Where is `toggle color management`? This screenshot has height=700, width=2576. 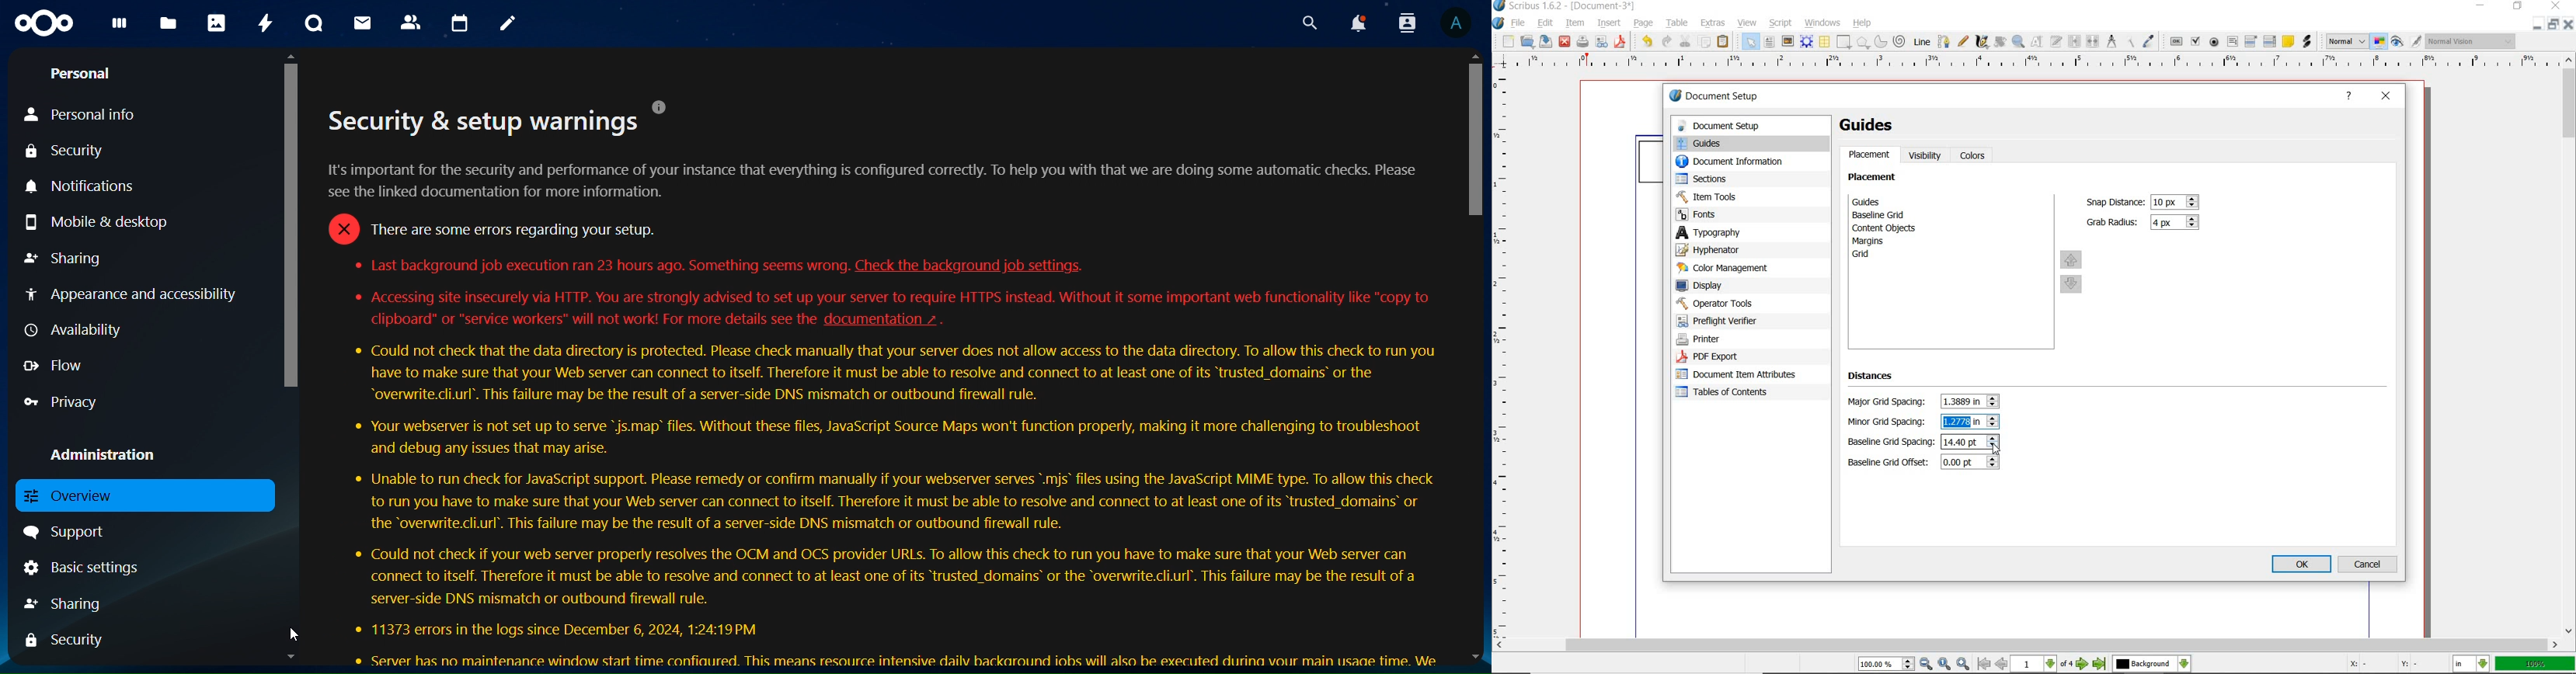
toggle color management is located at coordinates (2380, 42).